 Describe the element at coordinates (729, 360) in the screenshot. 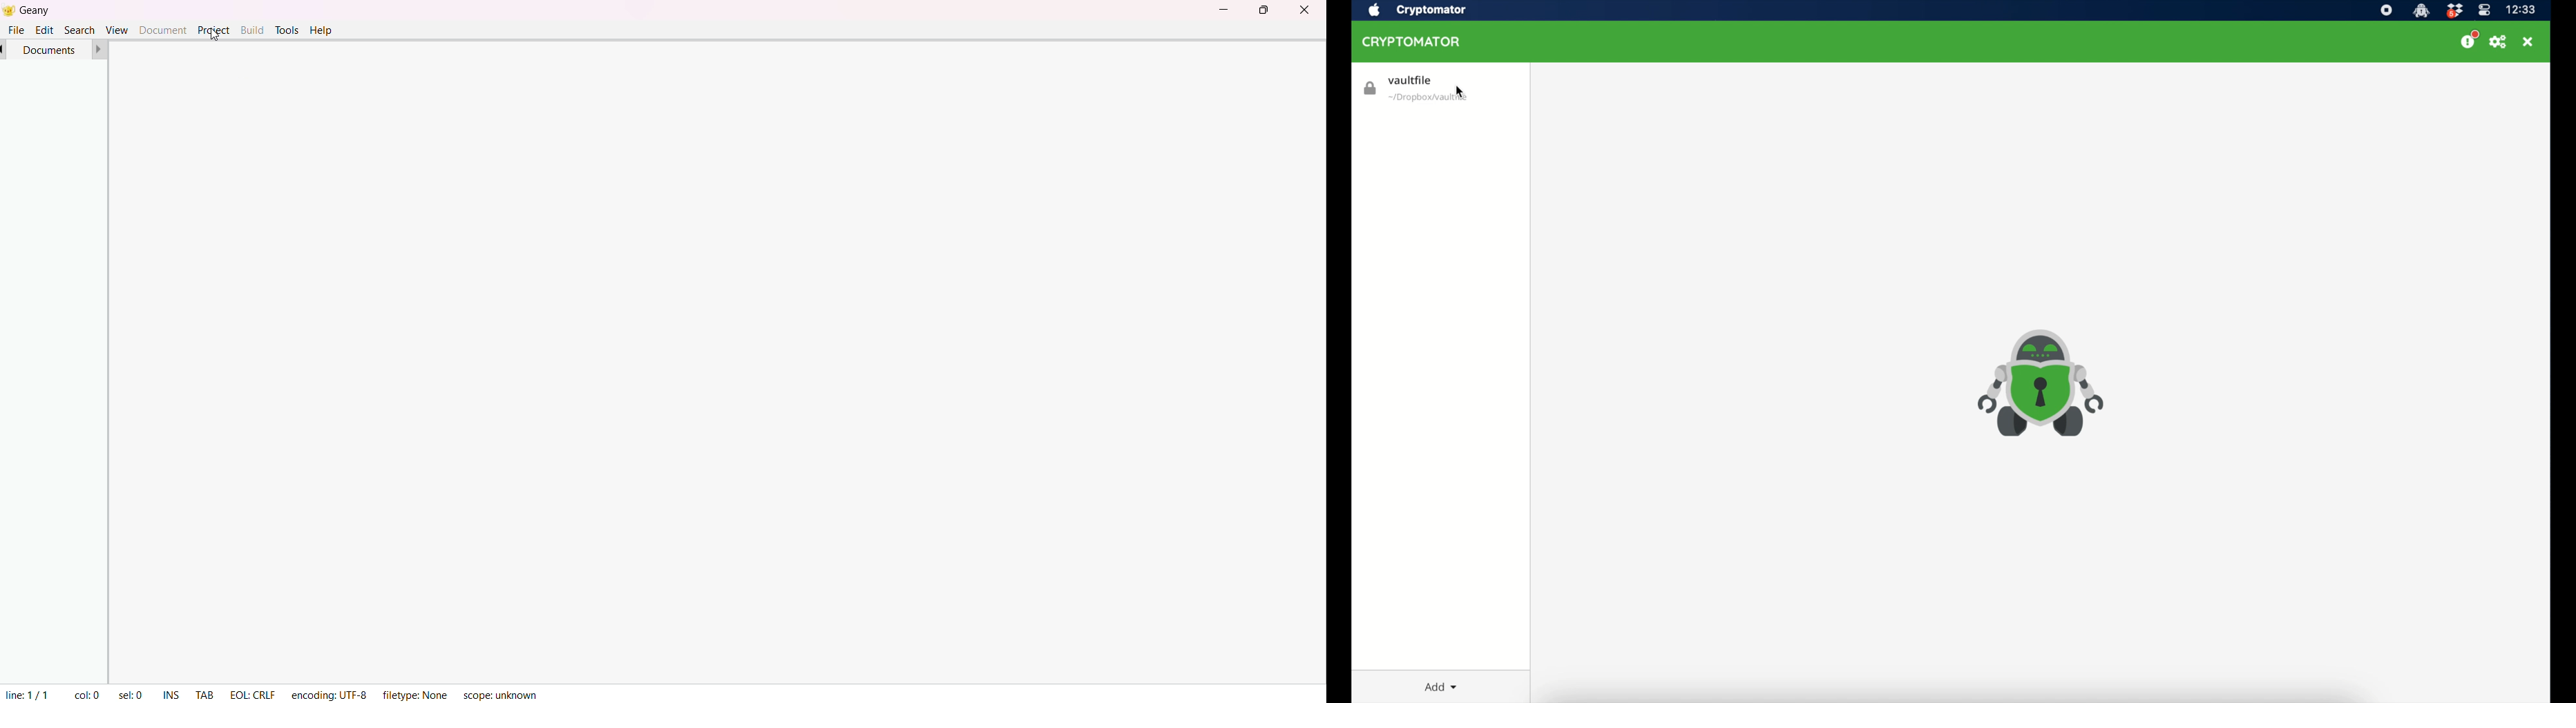

I see `code area` at that location.